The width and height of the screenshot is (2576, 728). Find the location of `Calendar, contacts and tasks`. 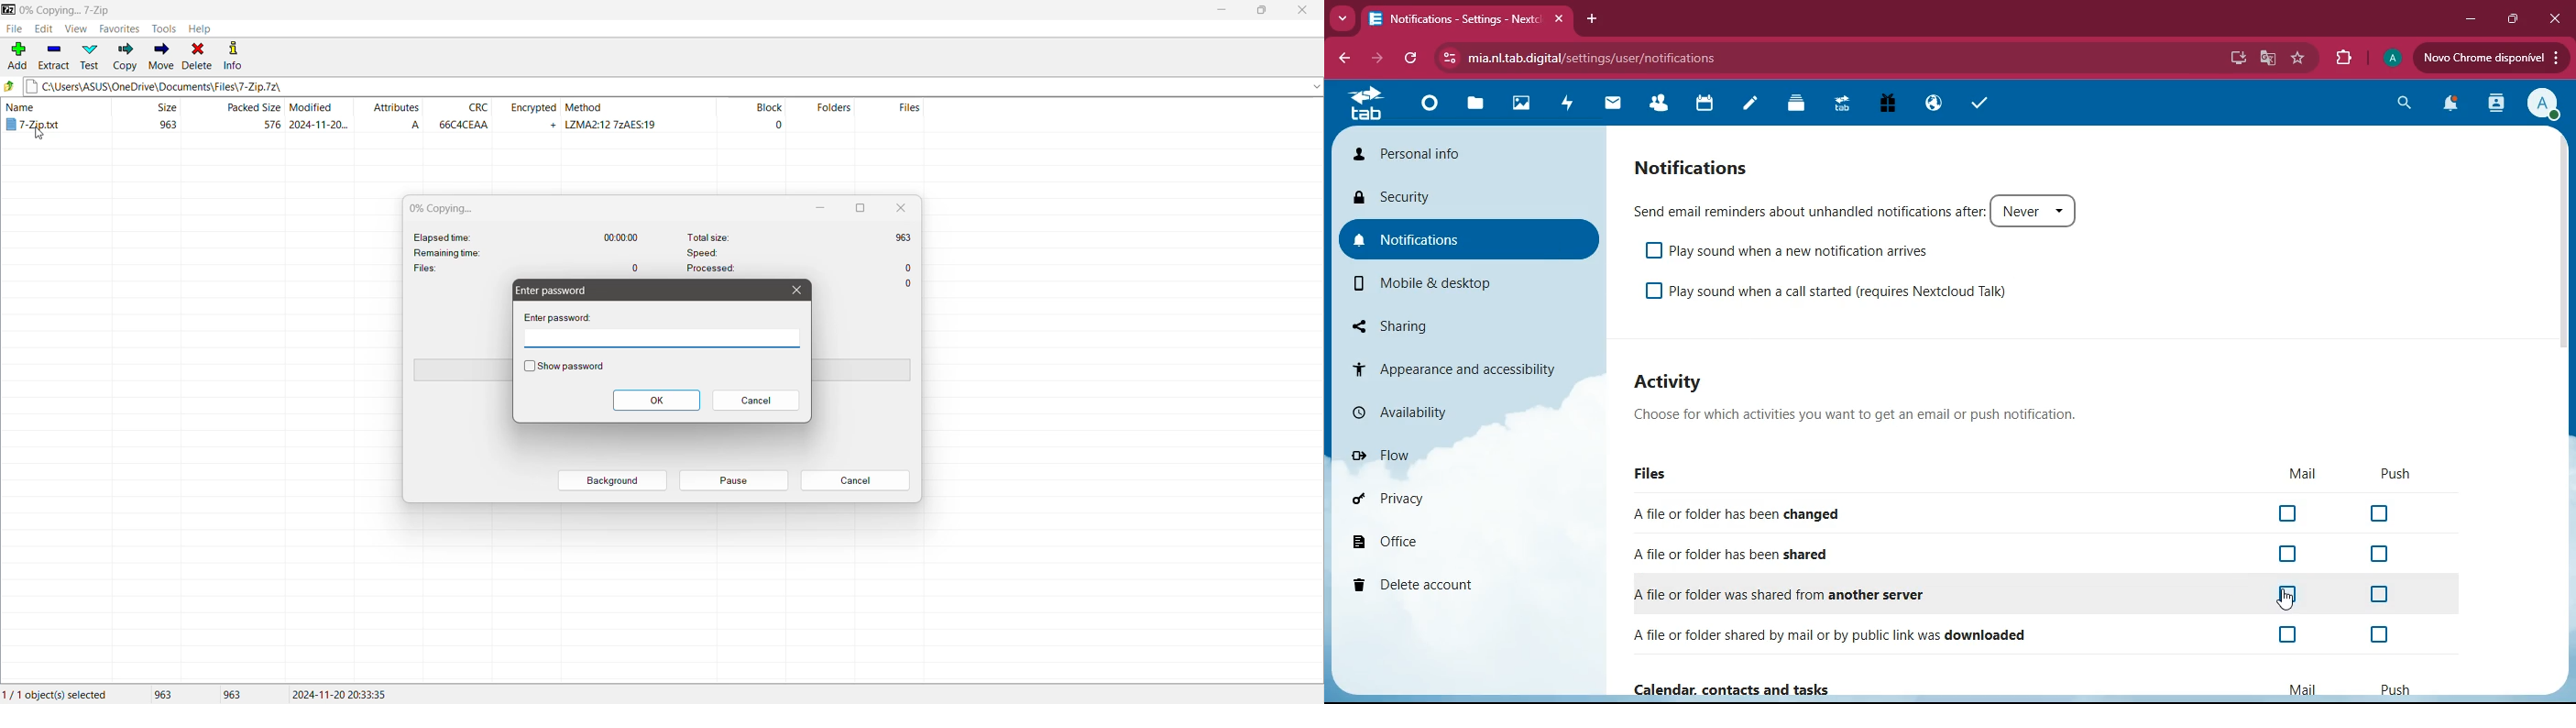

Calendar, contacts and tasks is located at coordinates (1735, 690).